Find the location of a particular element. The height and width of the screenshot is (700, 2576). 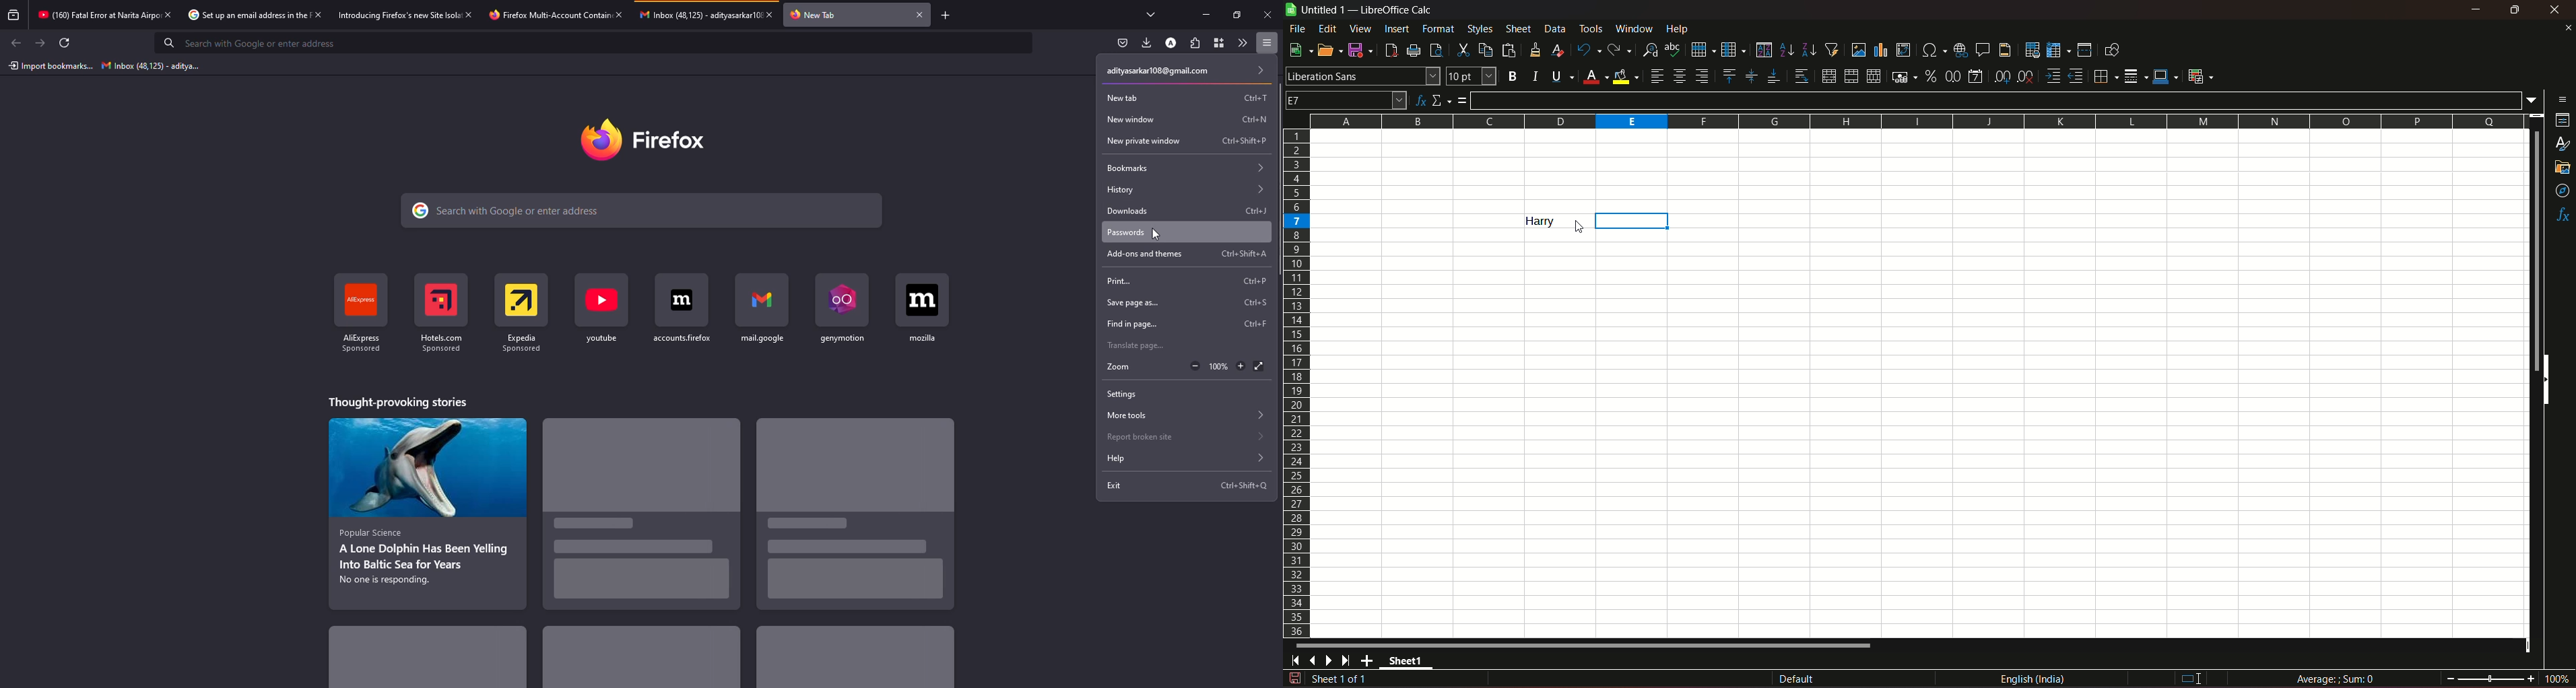

shortcut is located at coordinates (445, 309).